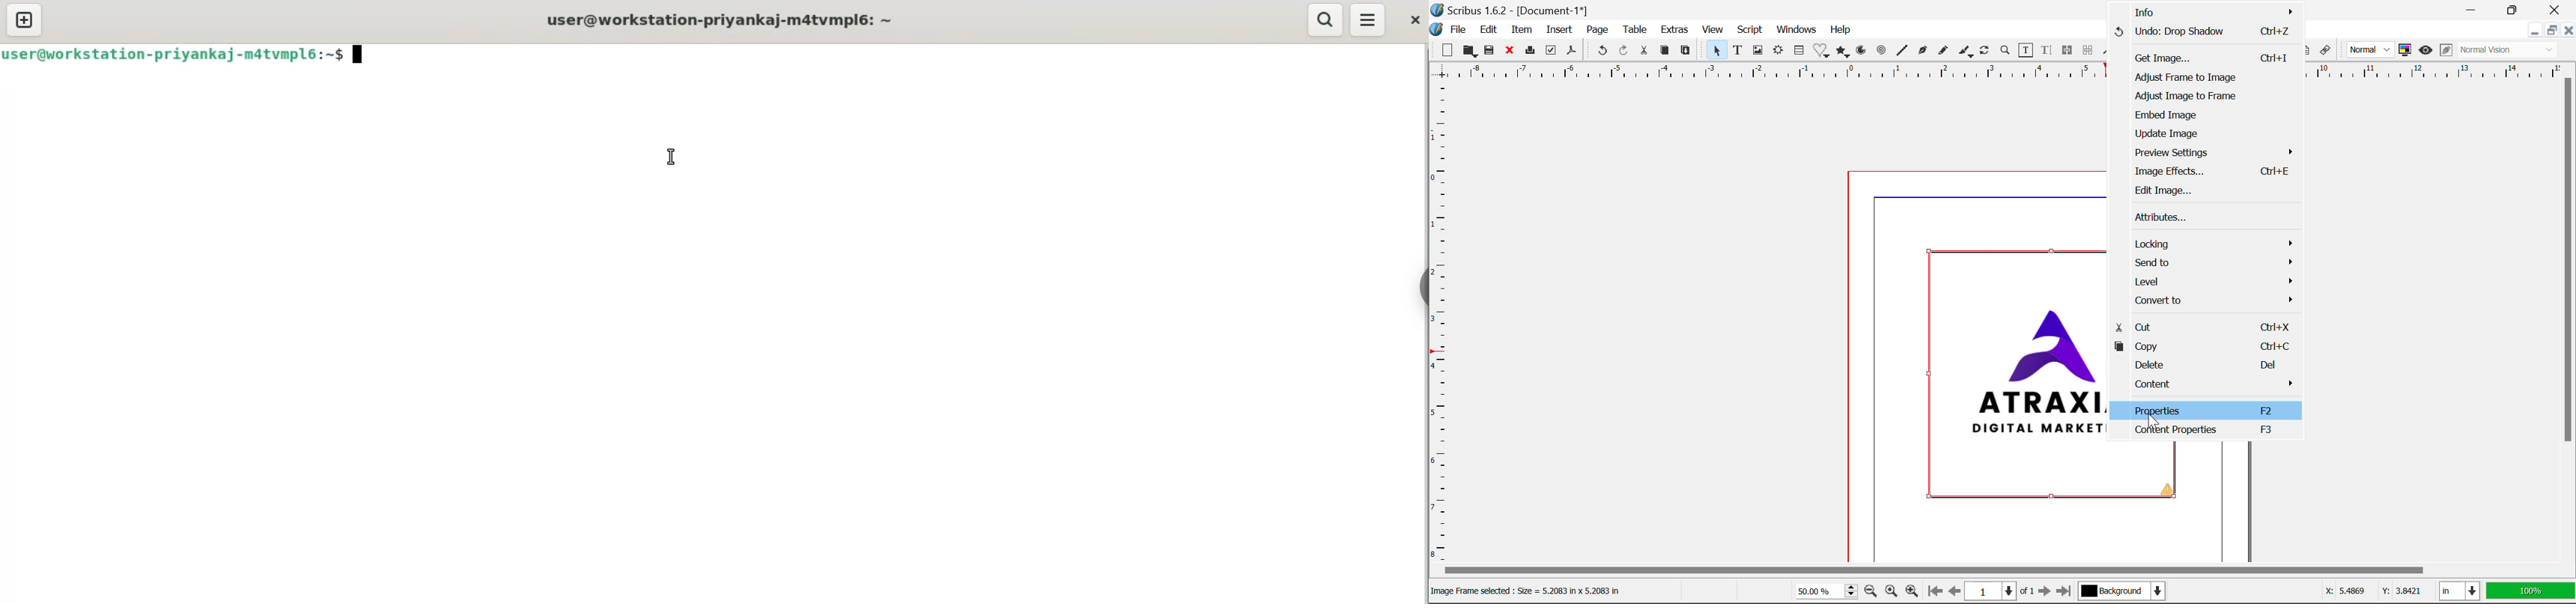 This screenshot has height=616, width=2576. What do you see at coordinates (2209, 434) in the screenshot?
I see `` at bounding box center [2209, 434].